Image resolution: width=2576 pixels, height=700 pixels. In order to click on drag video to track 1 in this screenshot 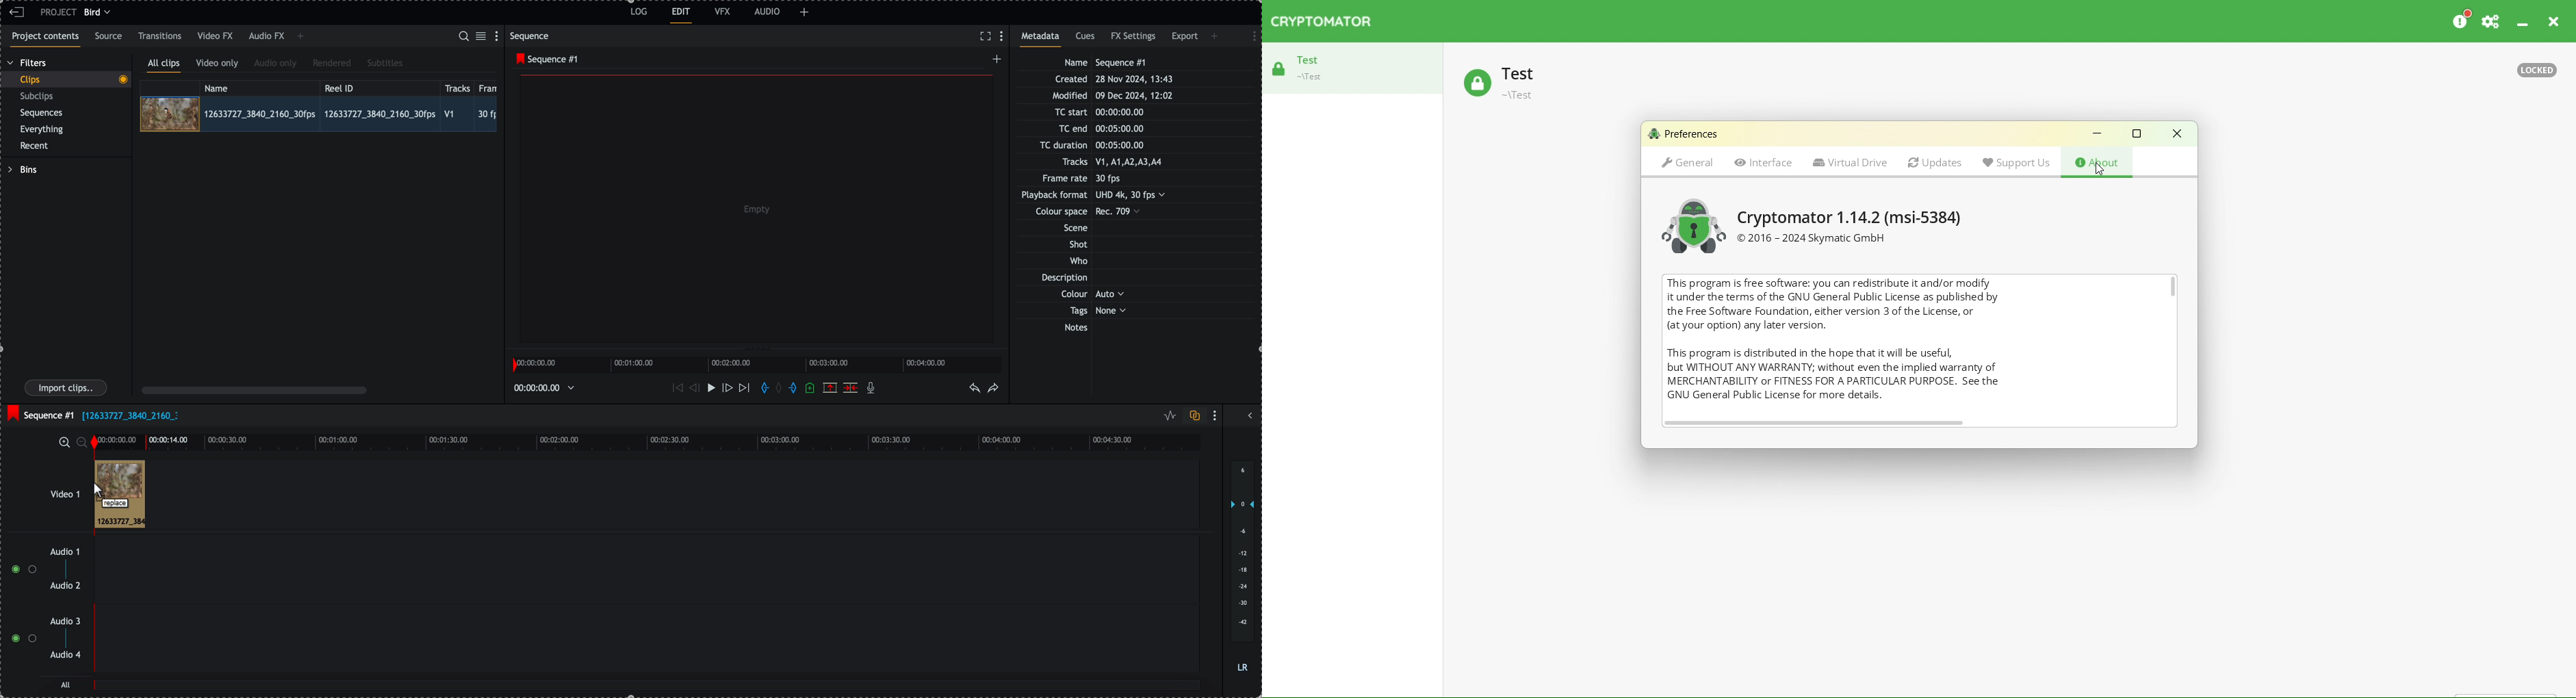, I will do `click(118, 491)`.